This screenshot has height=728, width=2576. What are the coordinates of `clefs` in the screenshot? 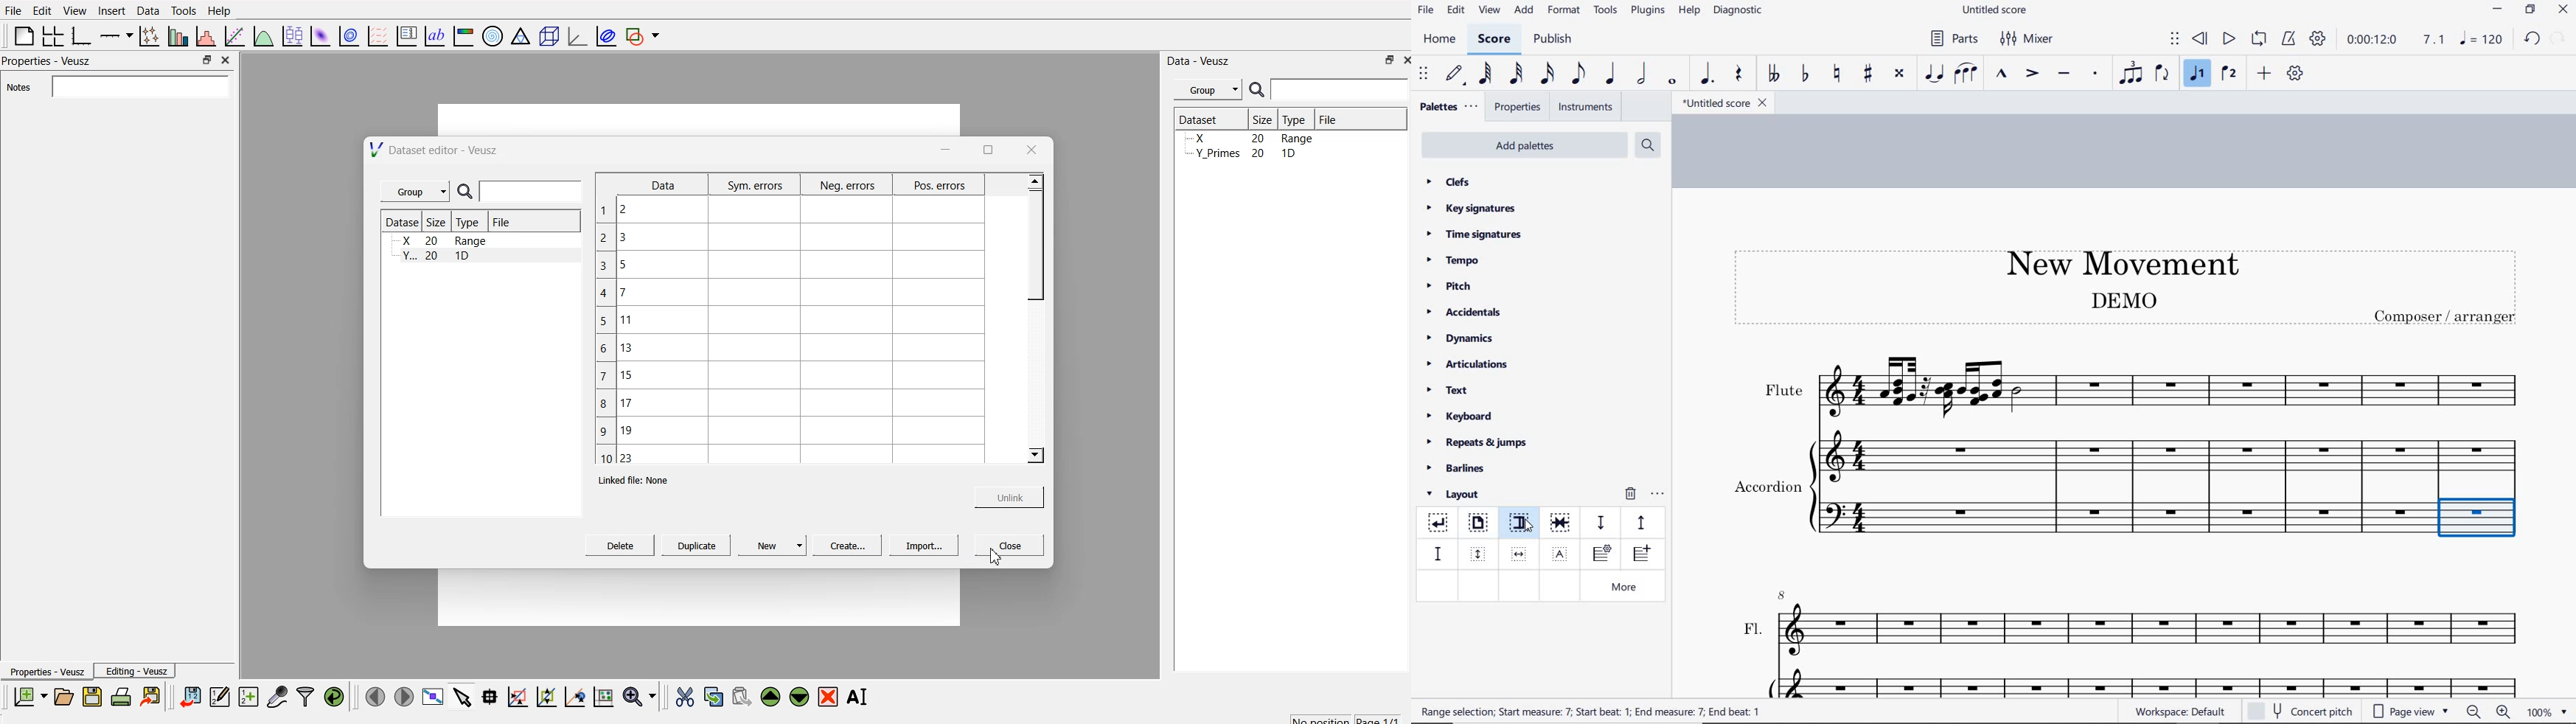 It's located at (1449, 182).